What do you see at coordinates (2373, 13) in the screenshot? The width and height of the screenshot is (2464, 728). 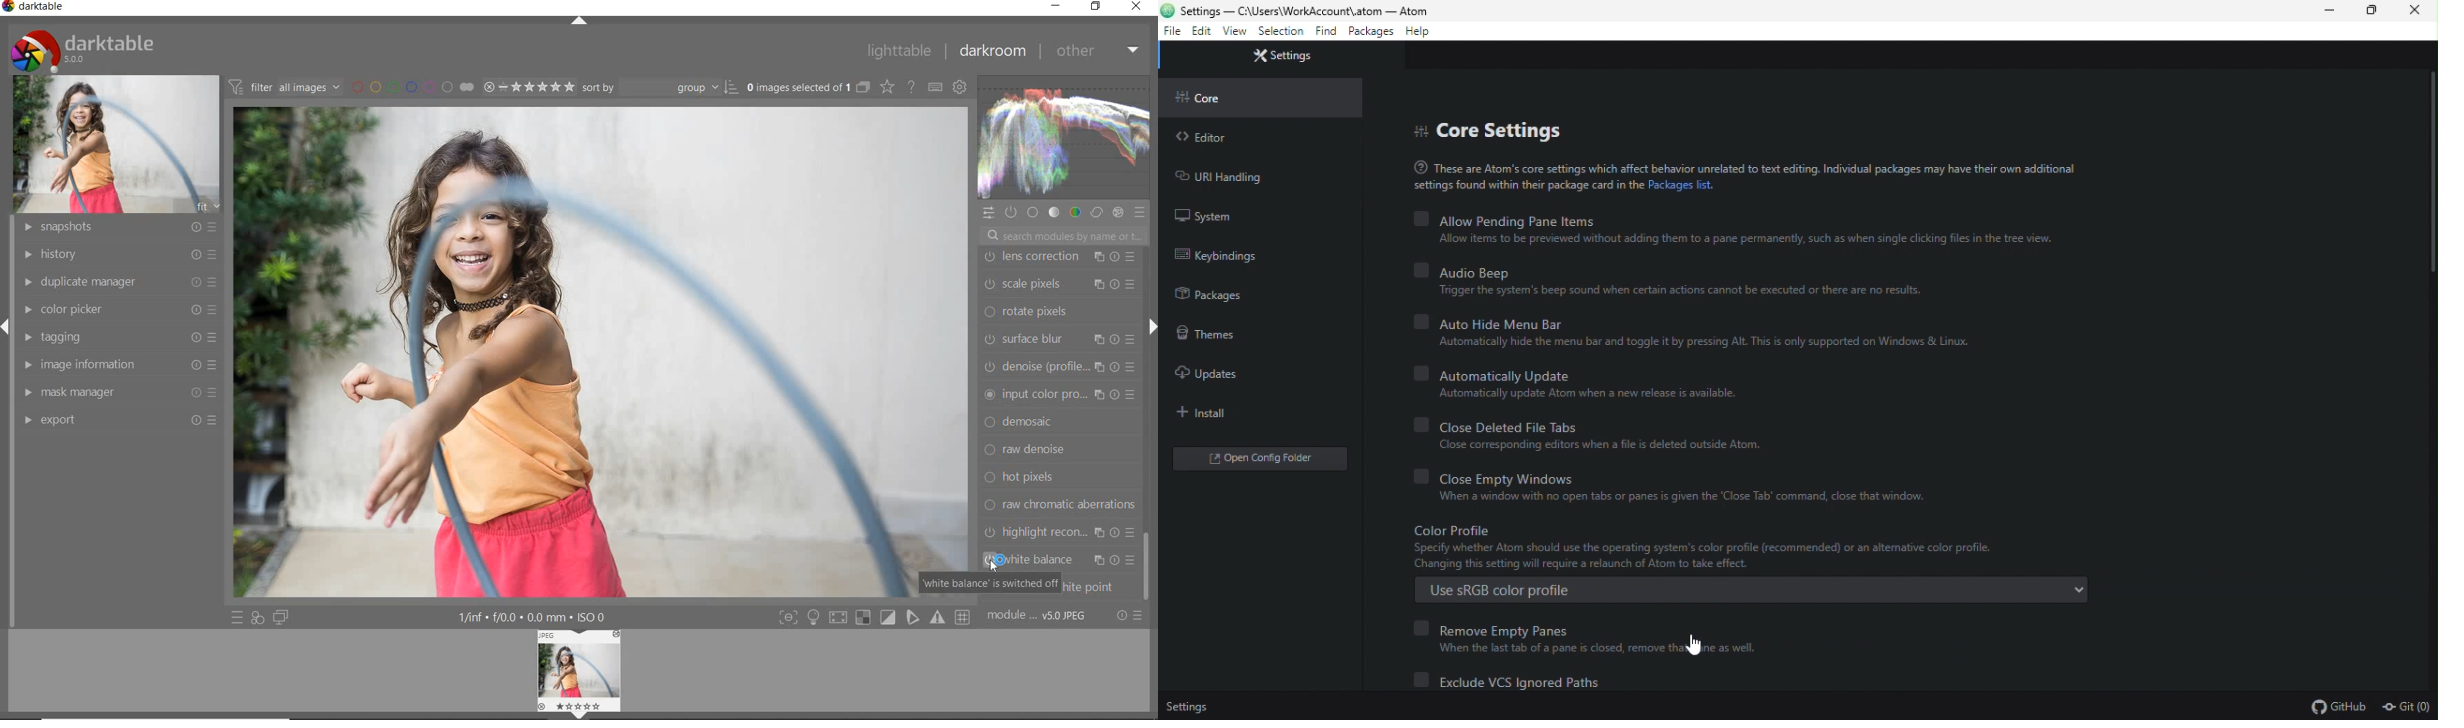 I see `restore` at bounding box center [2373, 13].